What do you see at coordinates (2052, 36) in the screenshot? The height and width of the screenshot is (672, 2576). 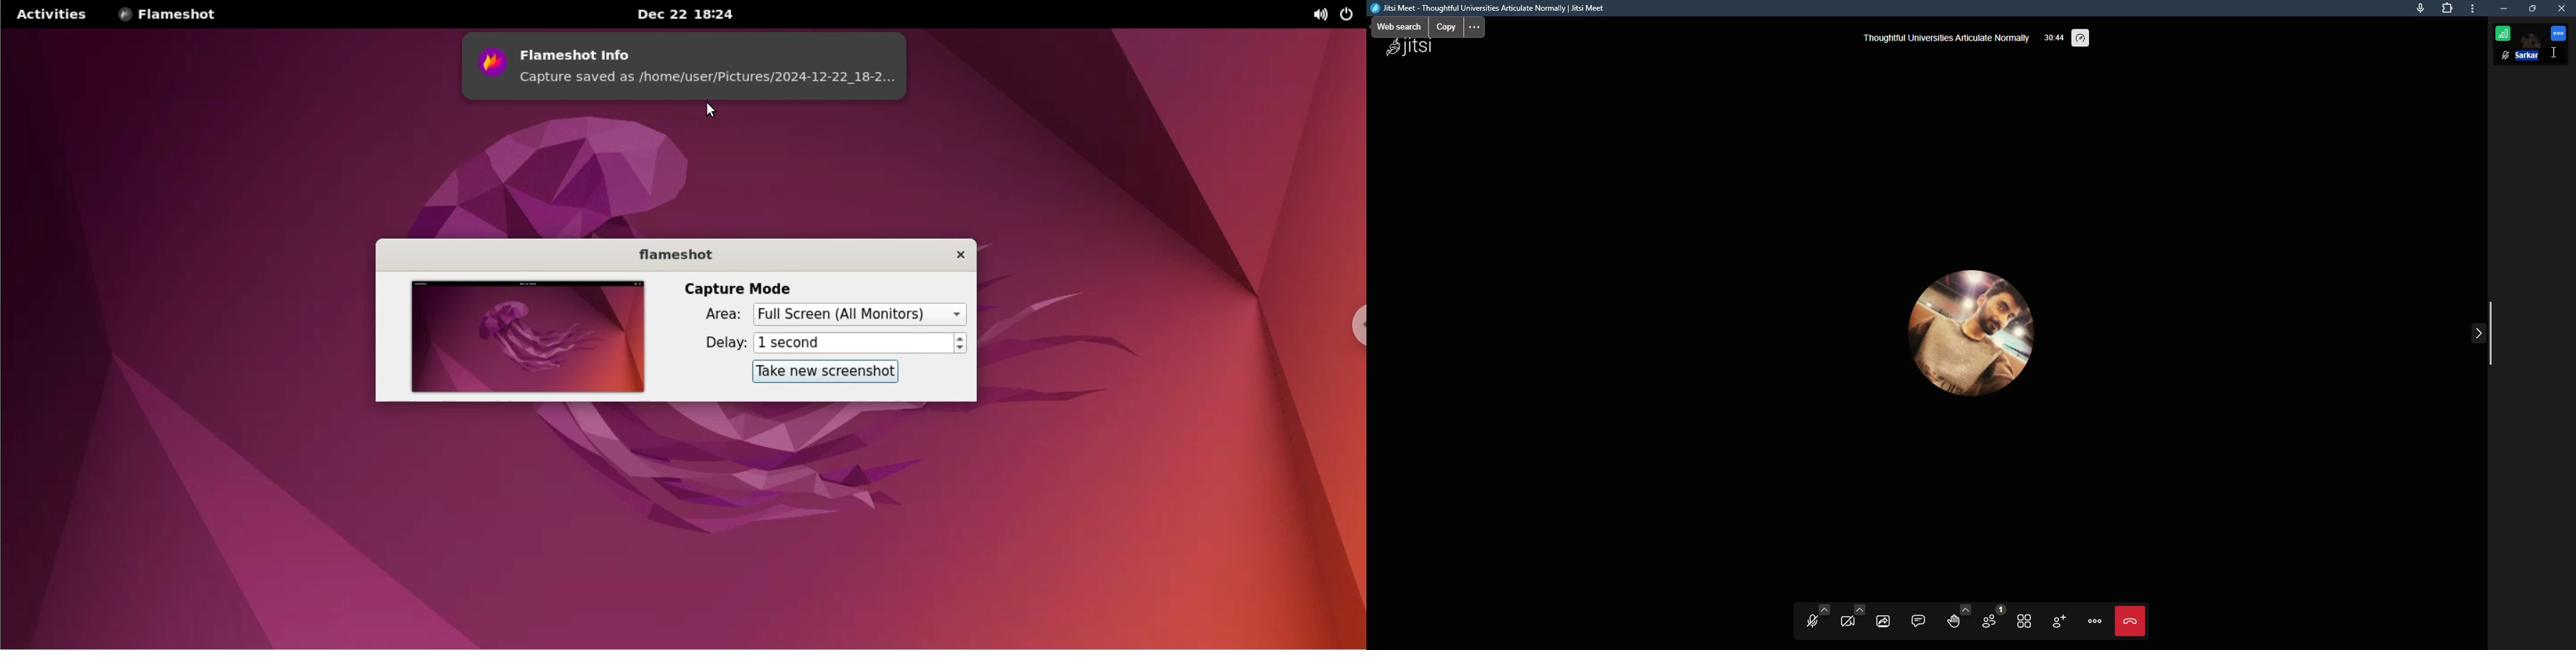 I see `33:41` at bounding box center [2052, 36].